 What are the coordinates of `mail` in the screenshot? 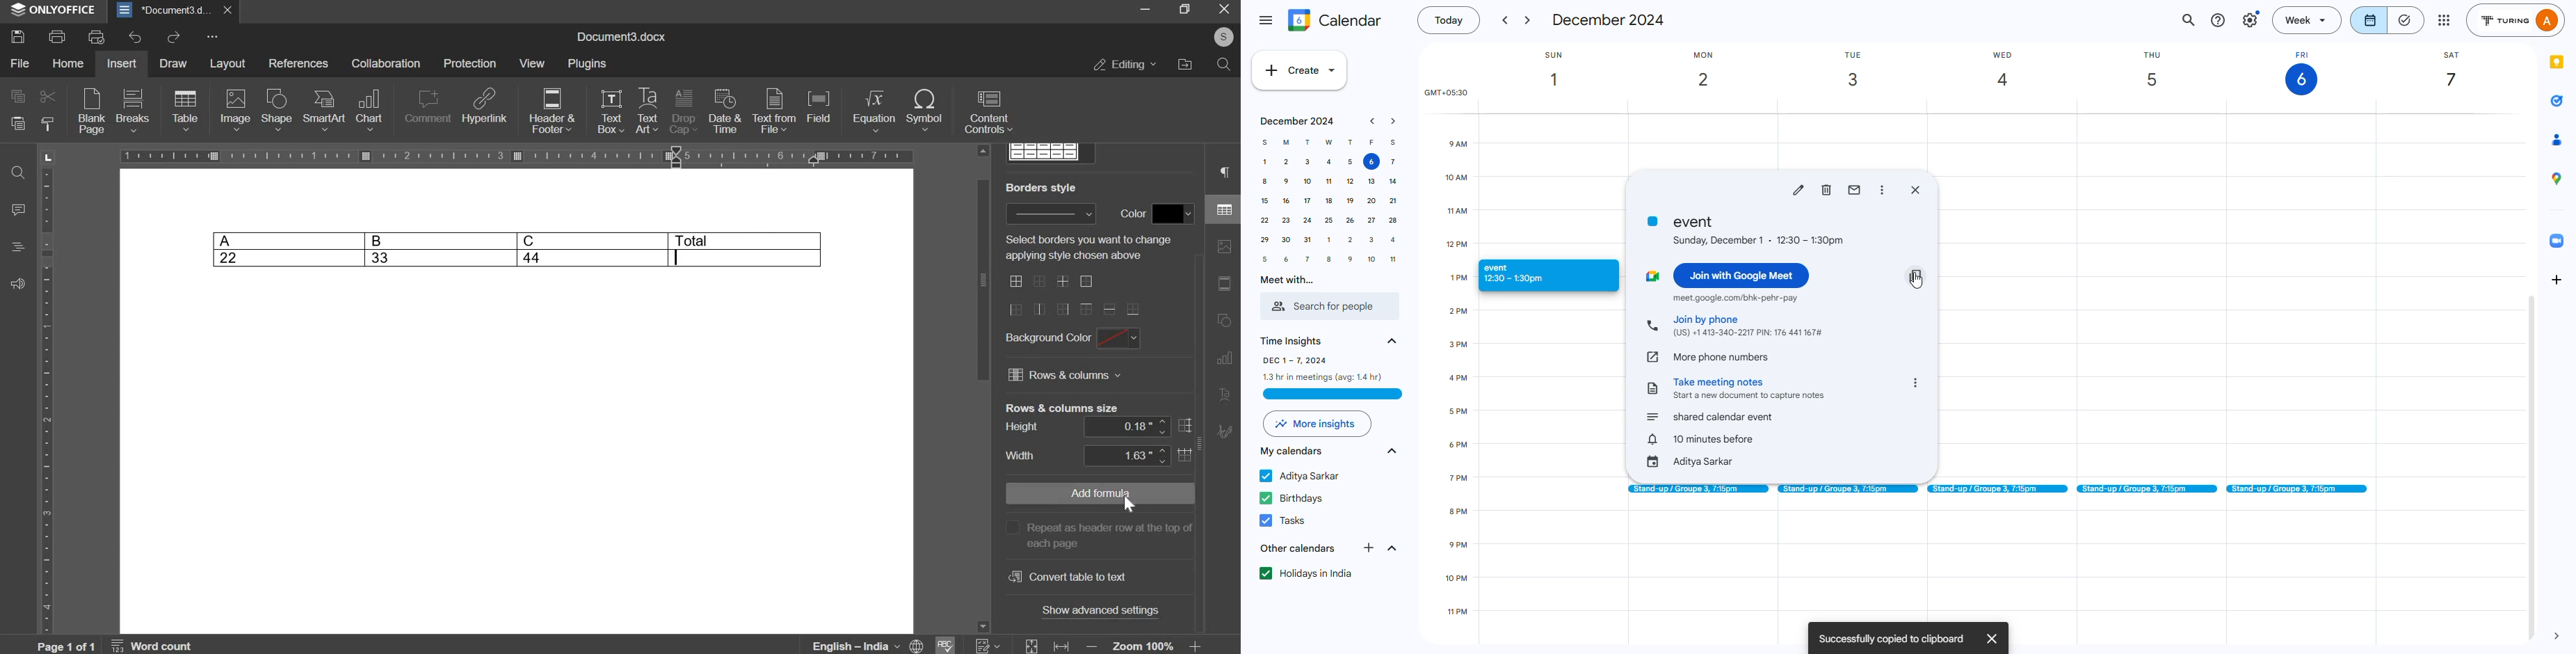 It's located at (1855, 189).